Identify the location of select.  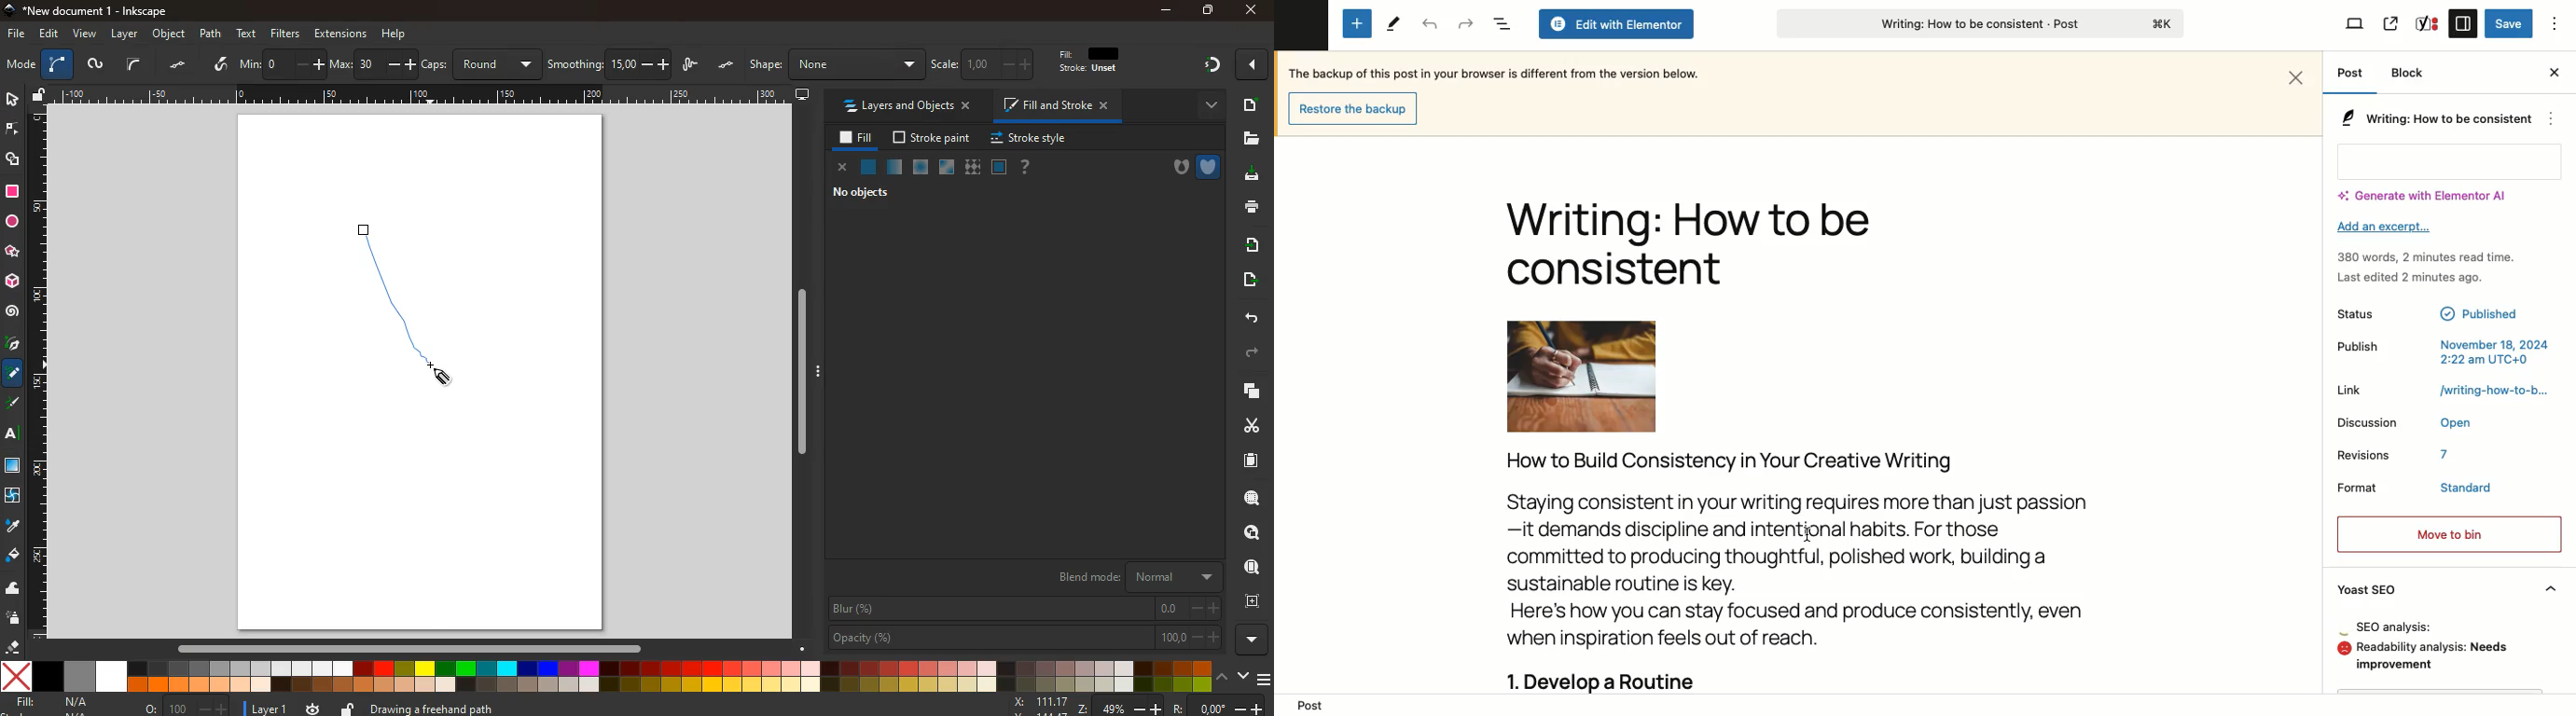
(11, 98).